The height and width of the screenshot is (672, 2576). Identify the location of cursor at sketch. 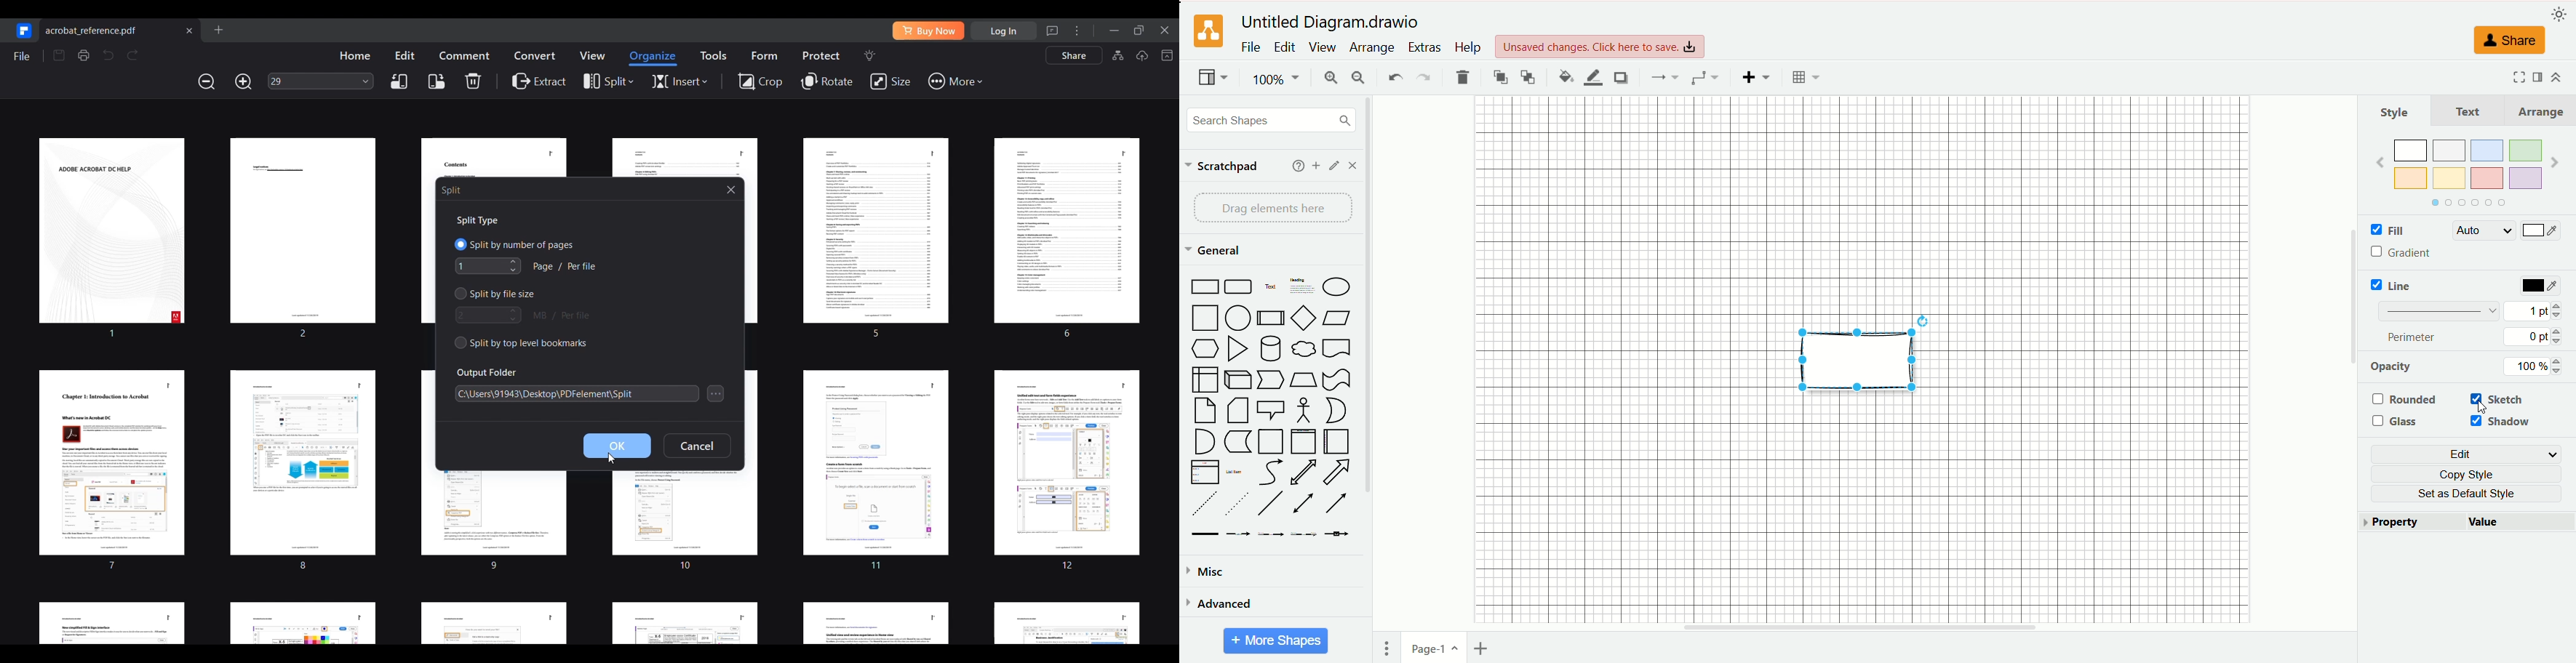
(2486, 409).